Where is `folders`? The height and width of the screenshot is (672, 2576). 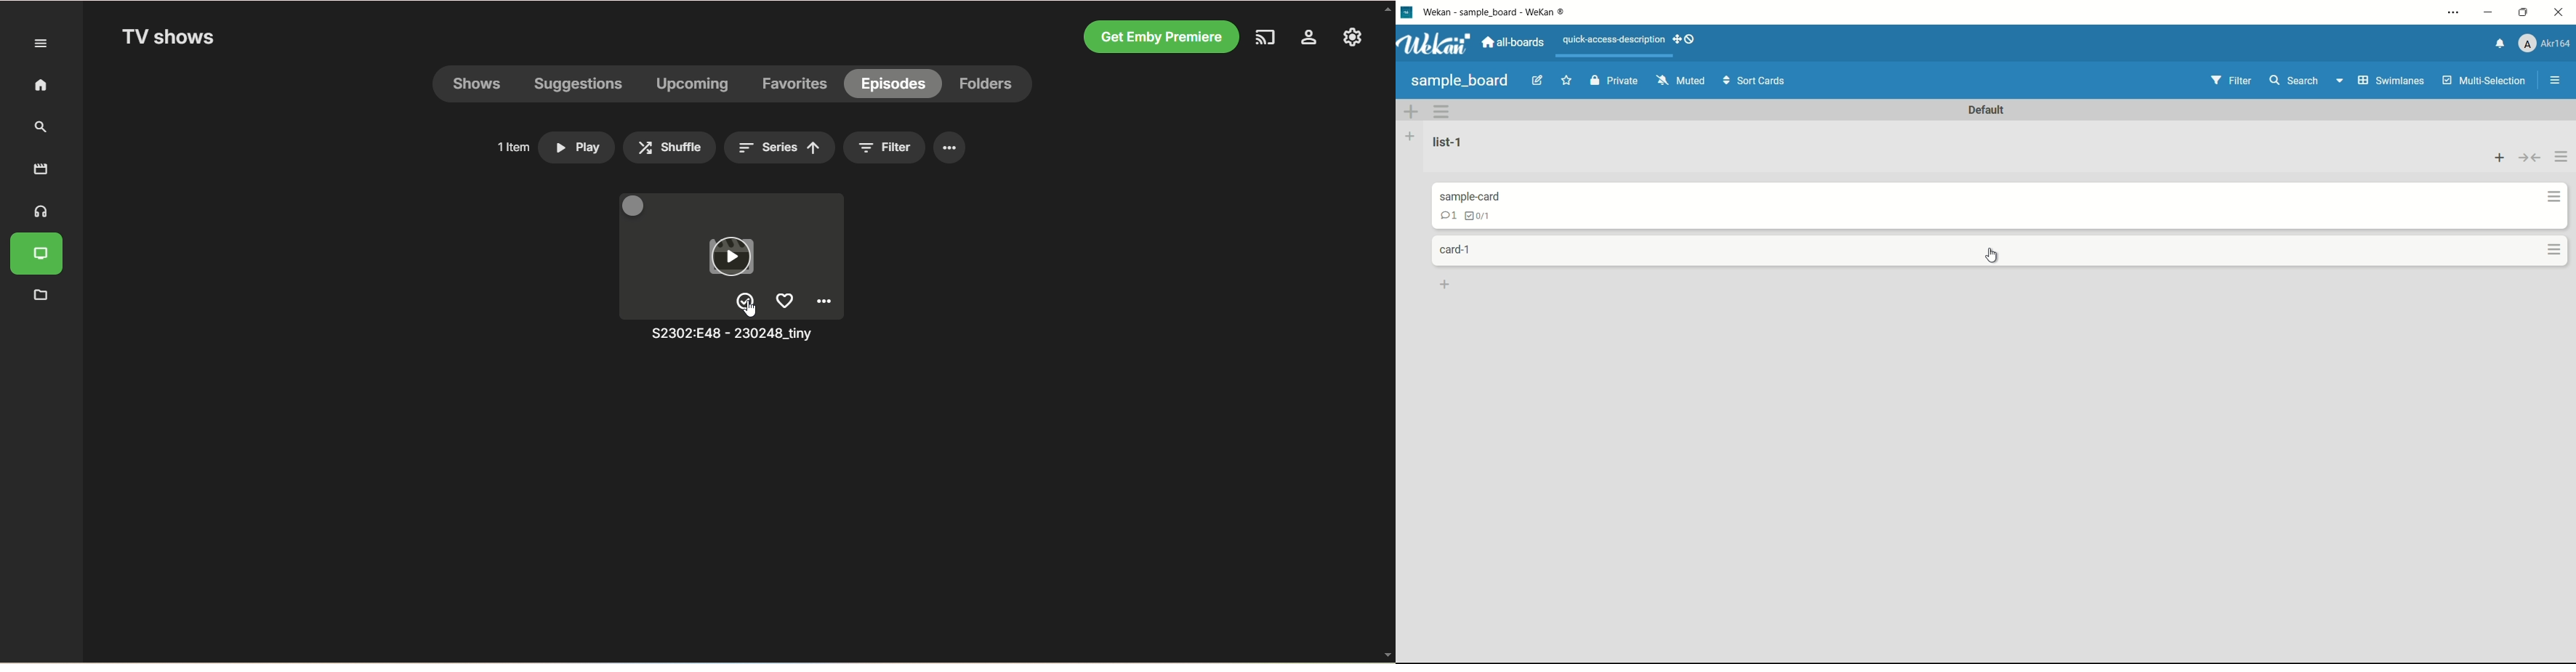
folders is located at coordinates (989, 85).